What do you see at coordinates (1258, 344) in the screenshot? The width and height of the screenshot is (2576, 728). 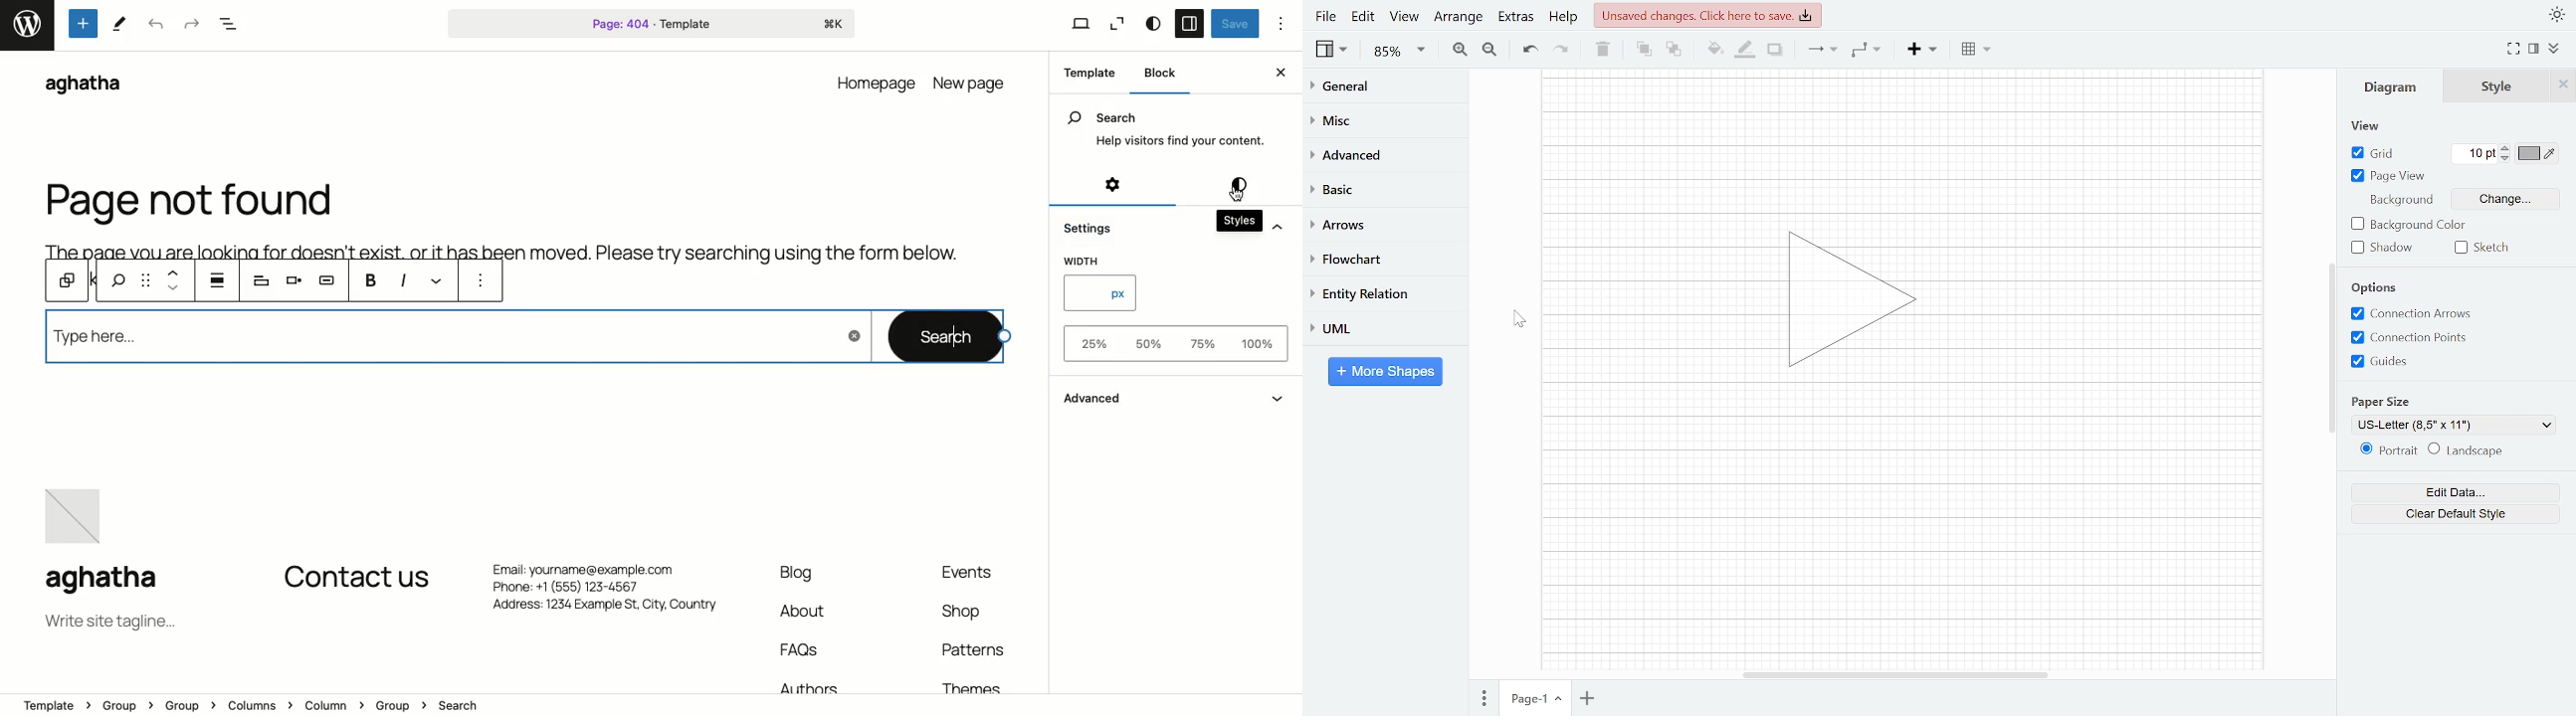 I see `100%` at bounding box center [1258, 344].